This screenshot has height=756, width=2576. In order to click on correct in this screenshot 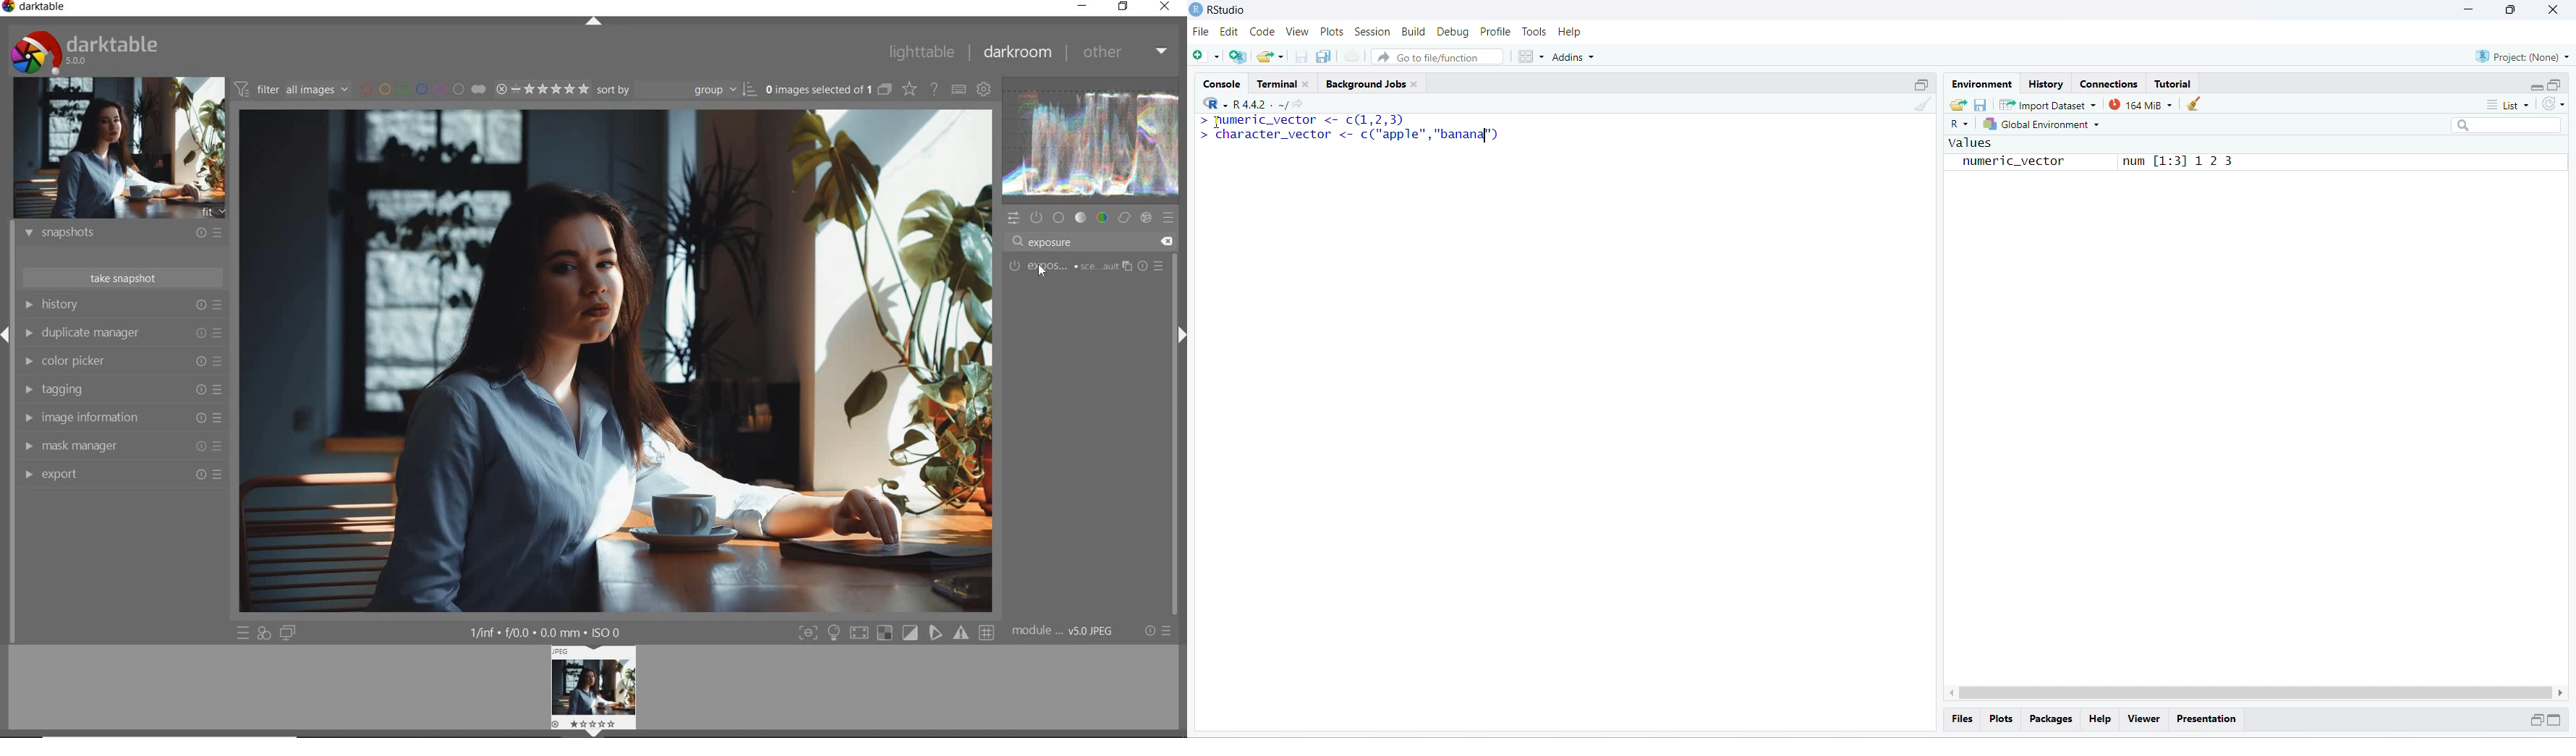, I will do `click(1123, 218)`.